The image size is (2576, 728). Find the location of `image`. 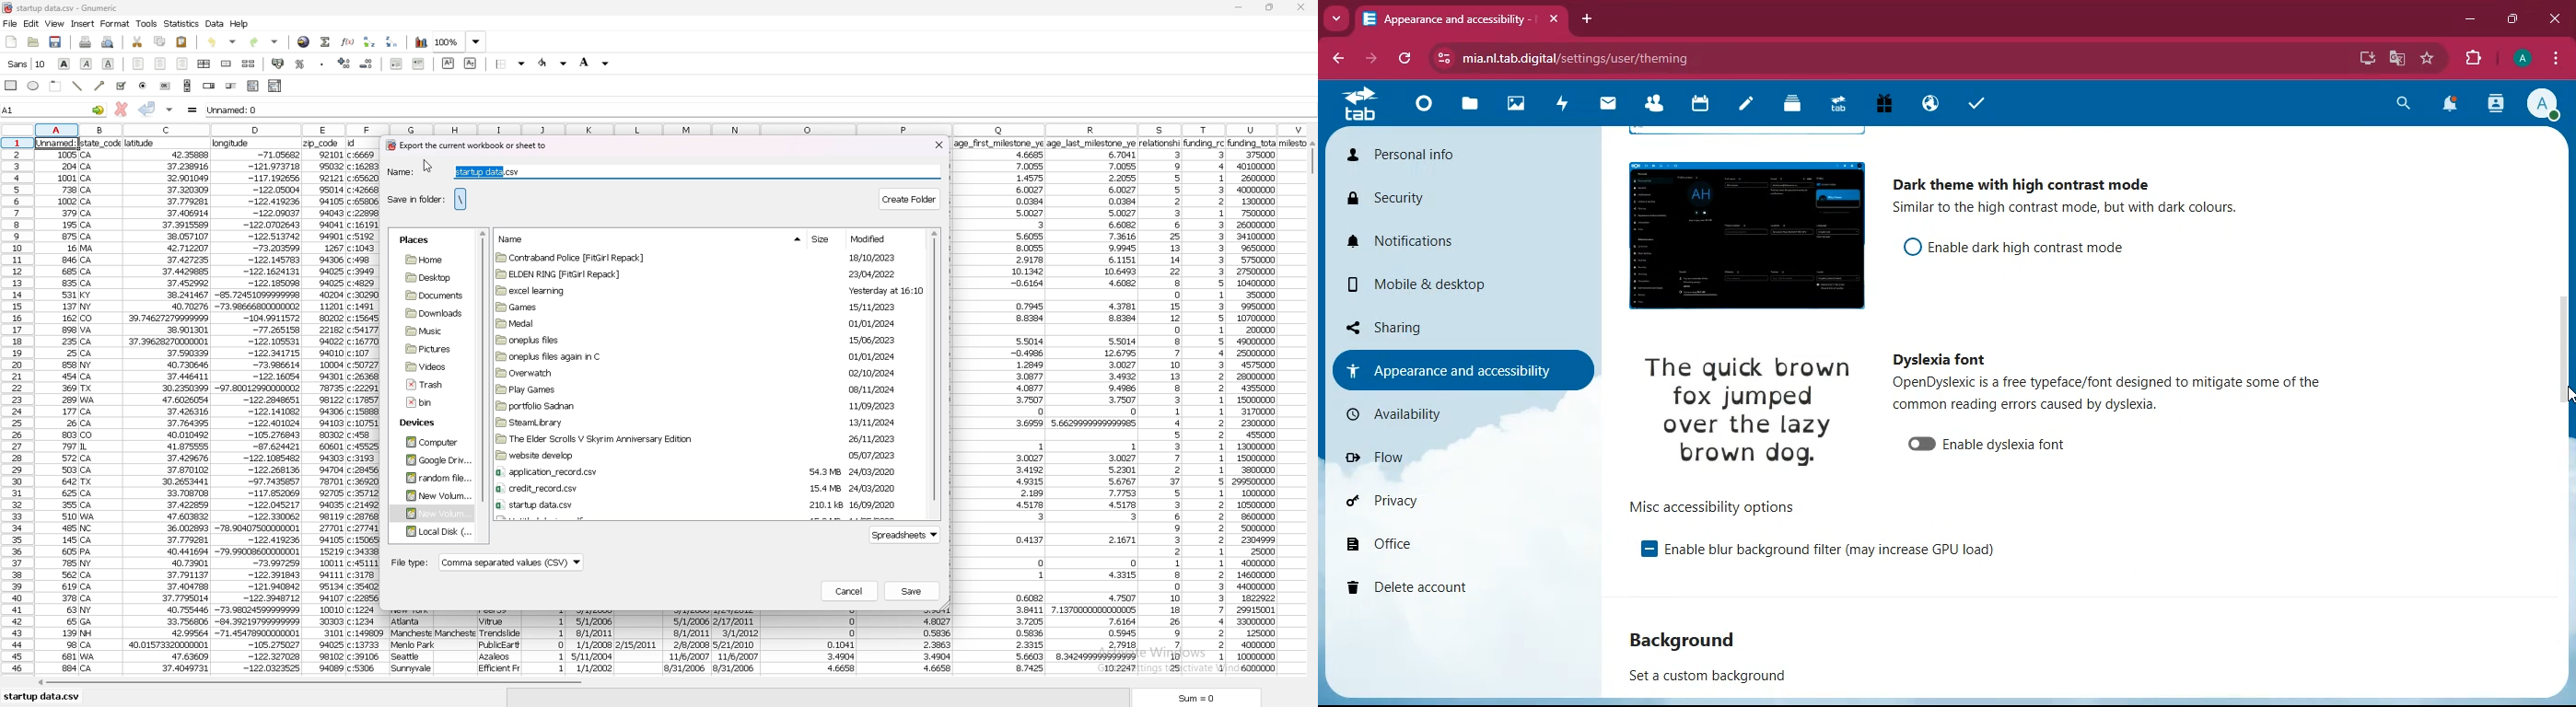

image is located at coordinates (1743, 413).